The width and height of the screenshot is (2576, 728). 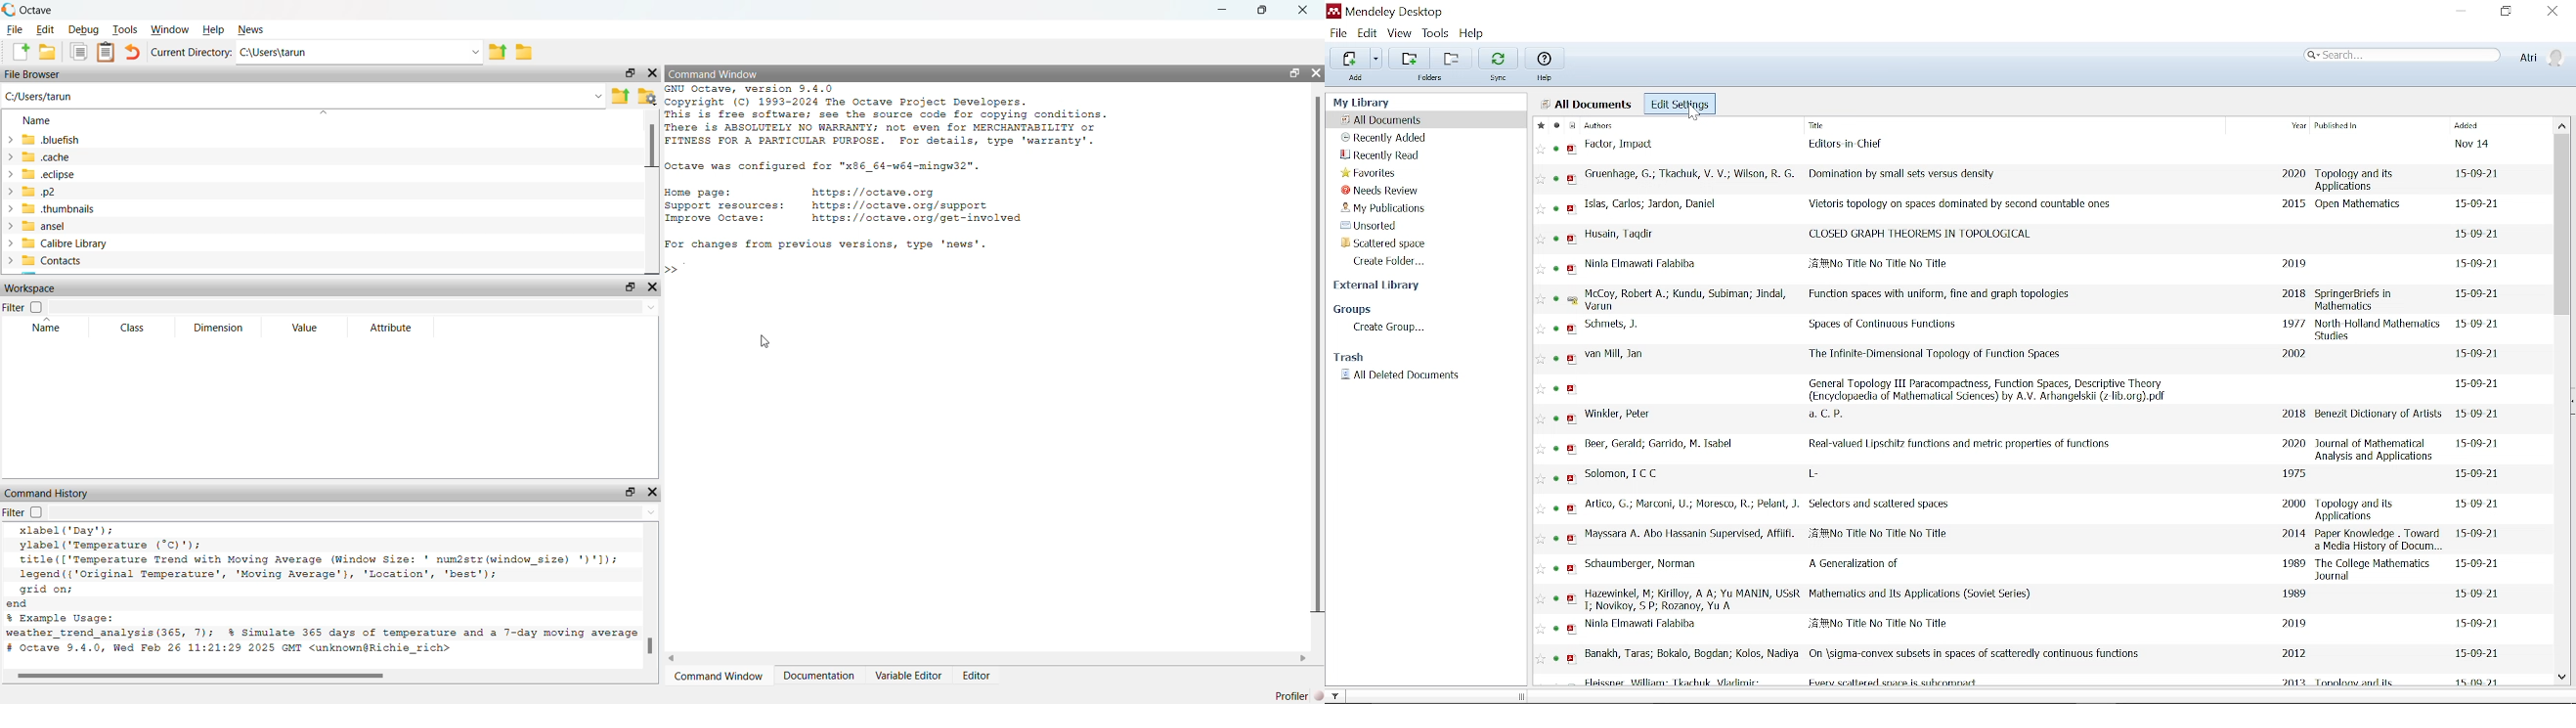 What do you see at coordinates (1432, 80) in the screenshot?
I see `folders` at bounding box center [1432, 80].